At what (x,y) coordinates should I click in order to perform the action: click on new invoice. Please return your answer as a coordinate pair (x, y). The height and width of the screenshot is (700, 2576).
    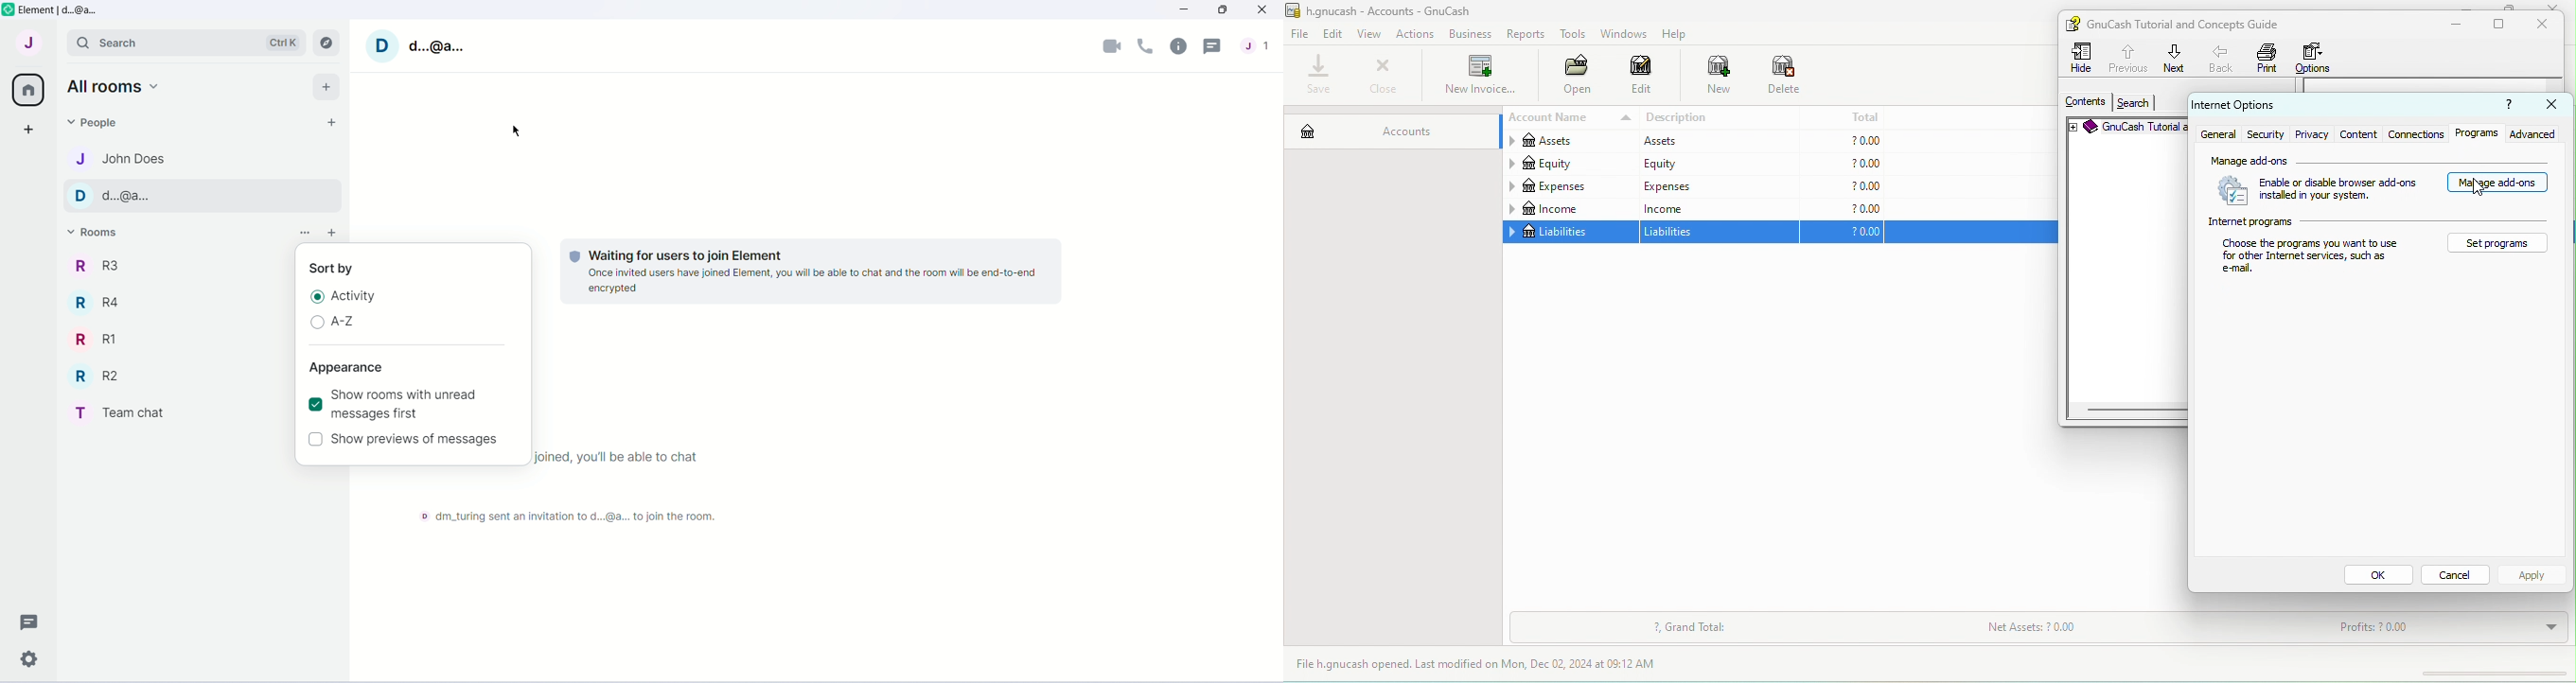
    Looking at the image, I should click on (1478, 77).